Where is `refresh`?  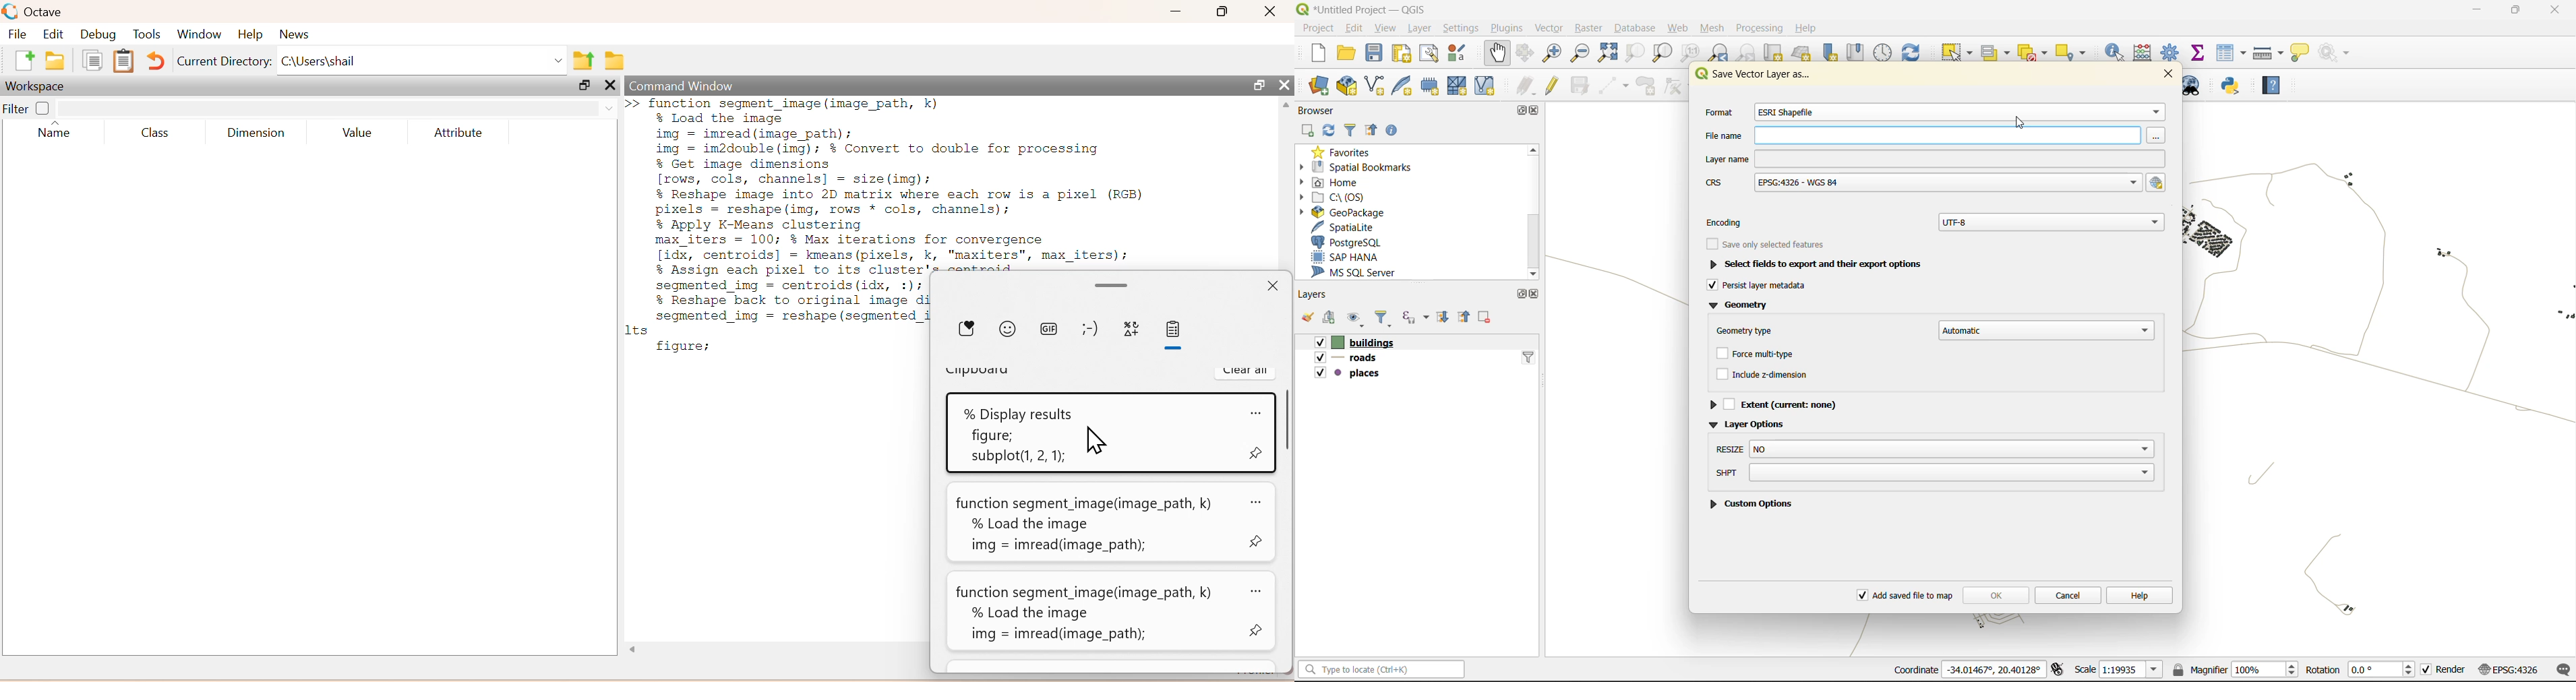
refresh is located at coordinates (1331, 130).